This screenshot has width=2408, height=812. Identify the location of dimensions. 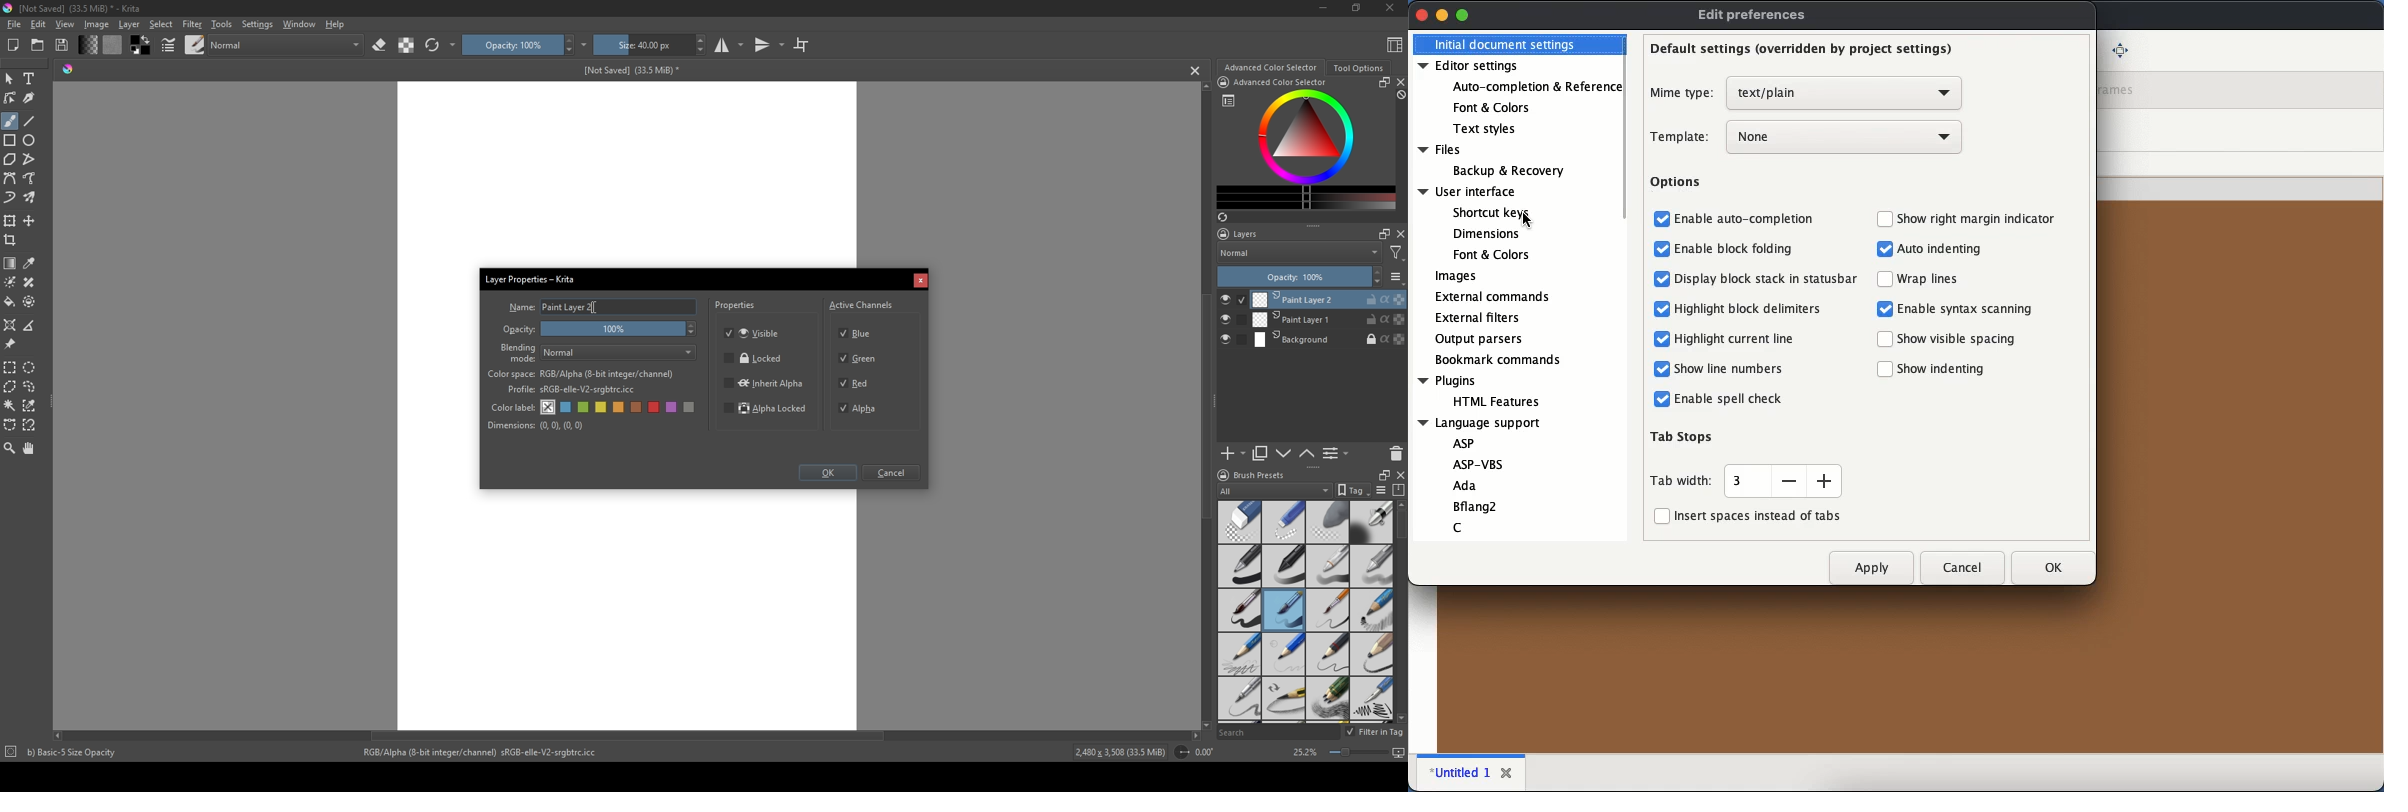
(1487, 233).